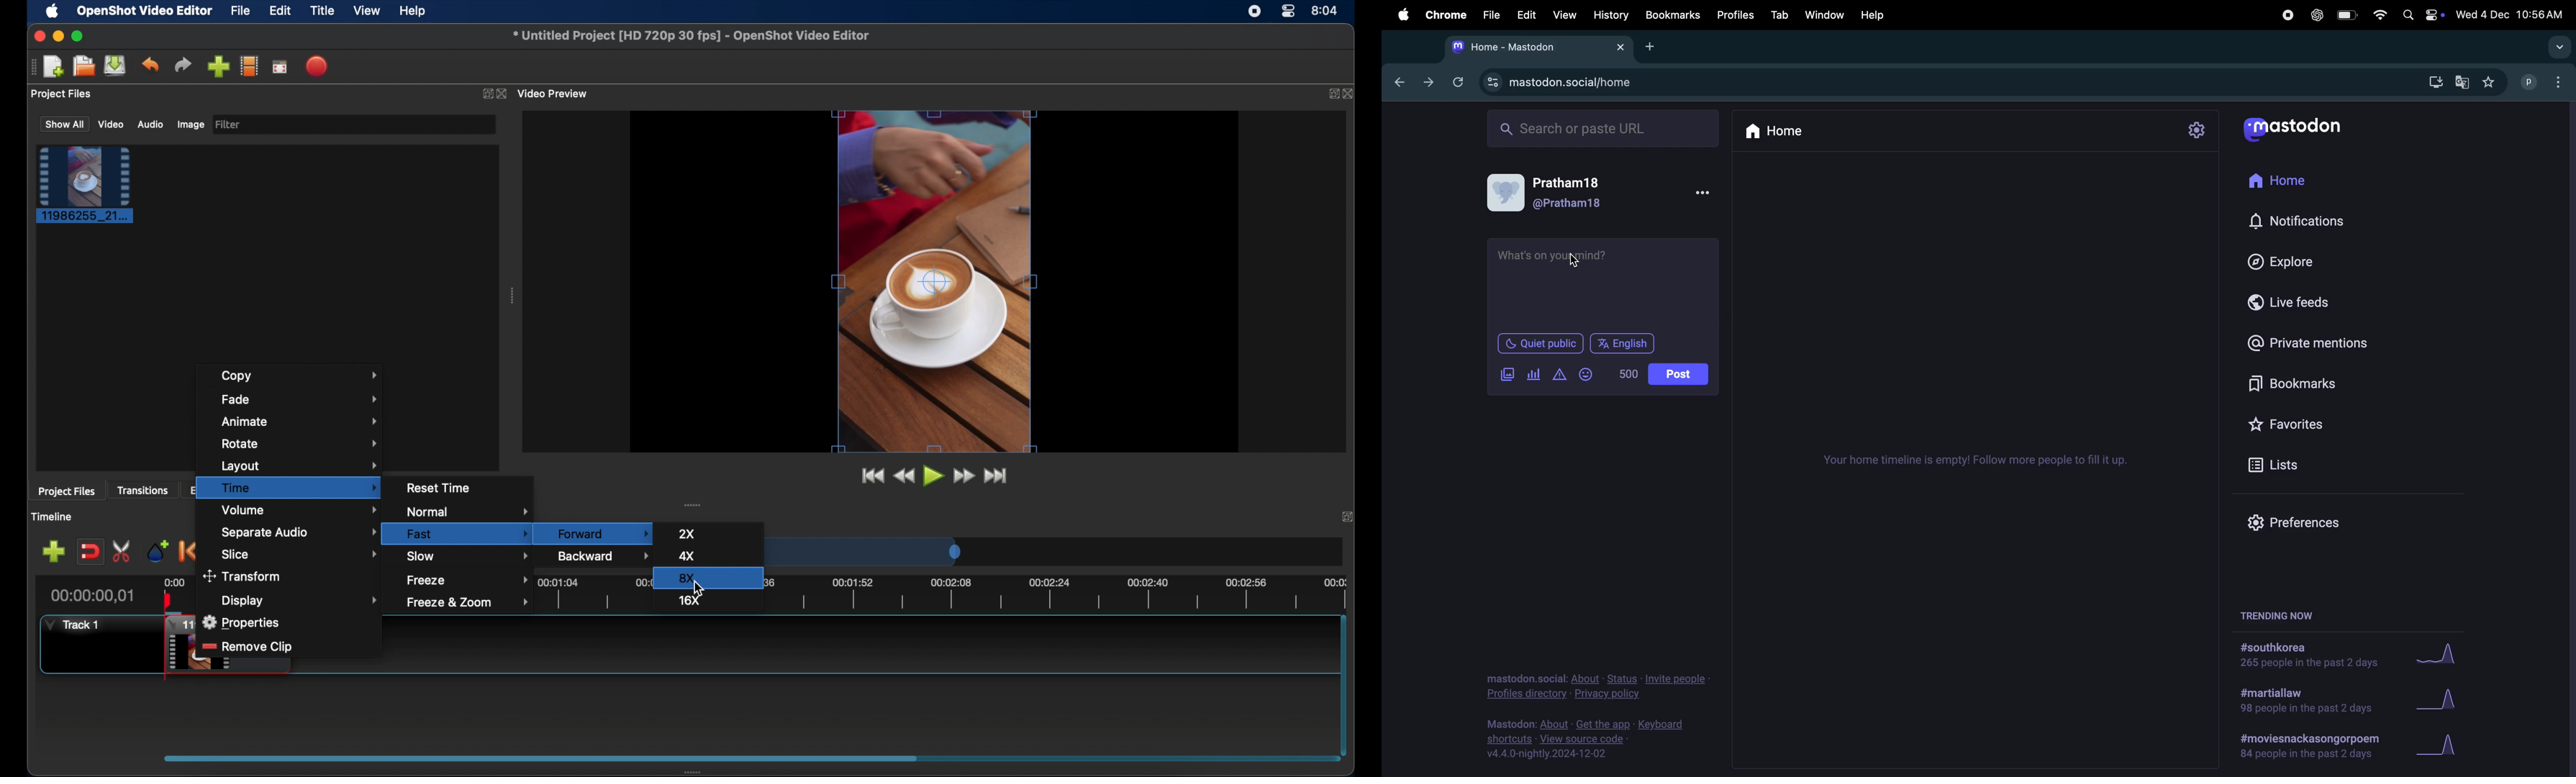 This screenshot has height=784, width=2576. What do you see at coordinates (1574, 258) in the screenshot?
I see `cursor` at bounding box center [1574, 258].